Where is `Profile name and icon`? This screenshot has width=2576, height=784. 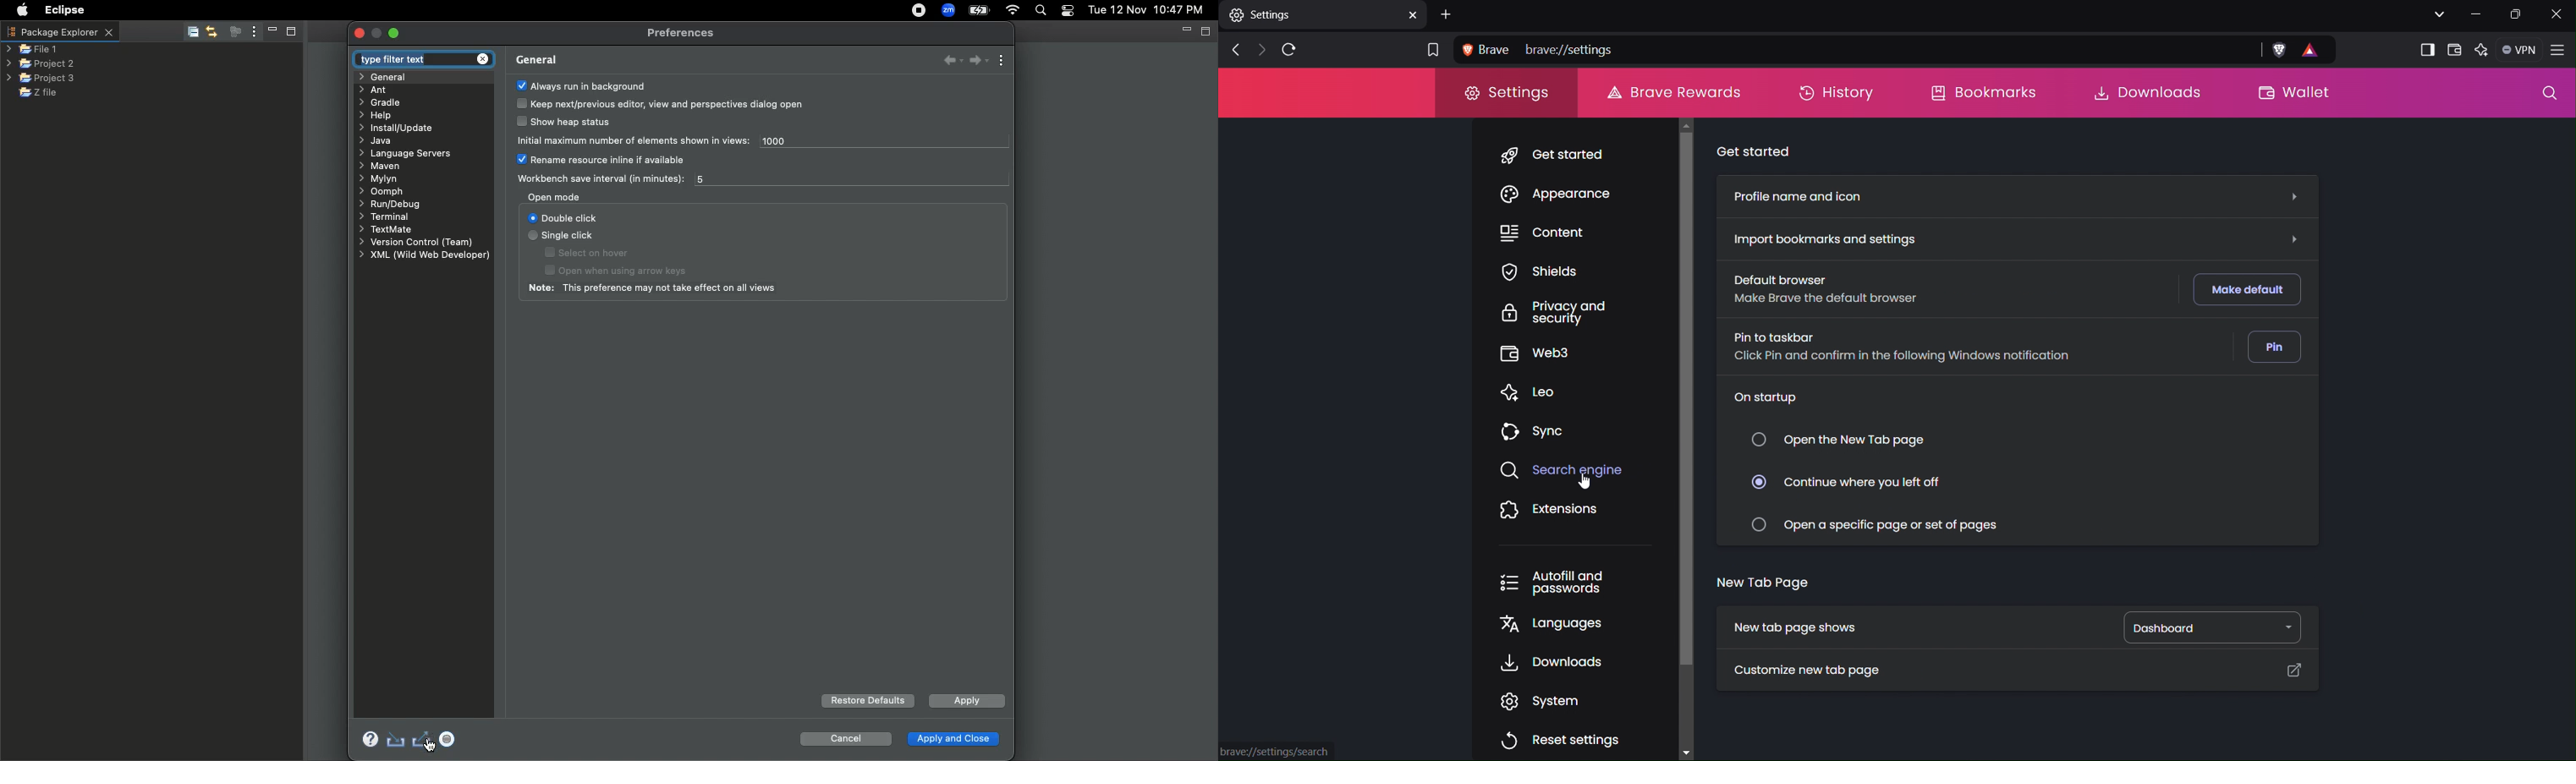 Profile name and icon is located at coordinates (1802, 195).